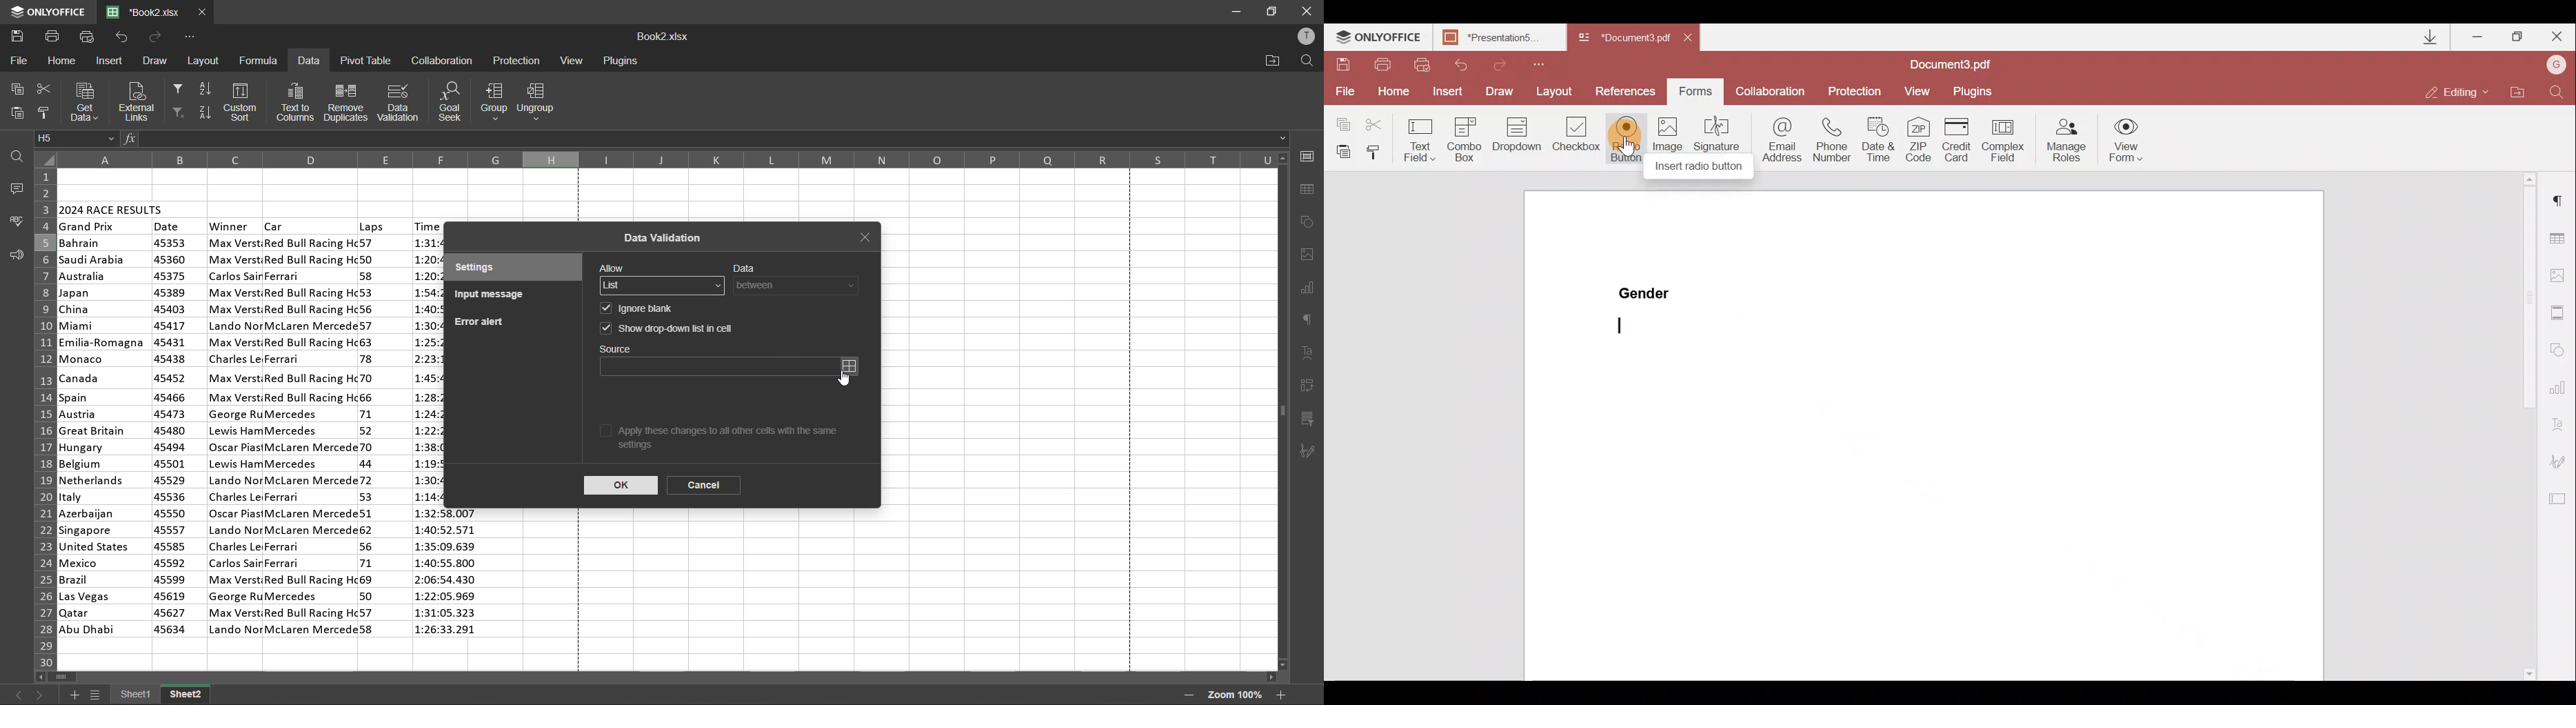  I want to click on charts, so click(1307, 290).